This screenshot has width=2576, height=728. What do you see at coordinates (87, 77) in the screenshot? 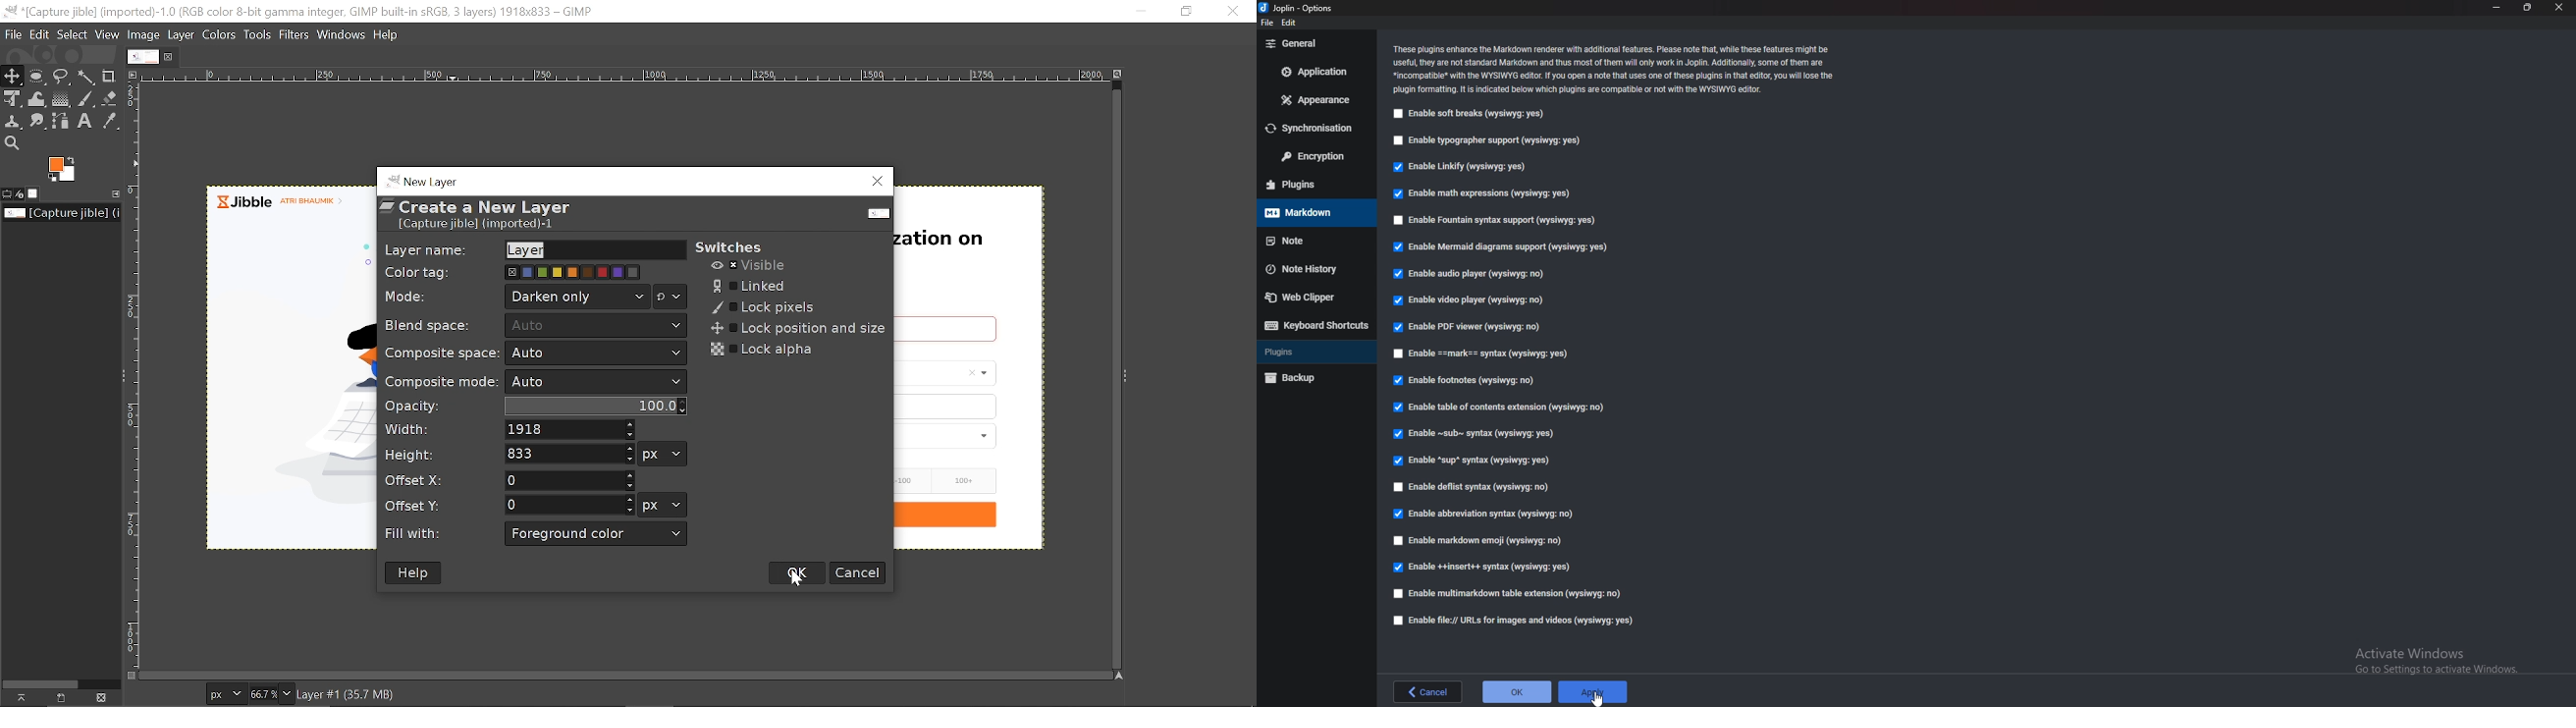
I see `Fuzzy select tool` at bounding box center [87, 77].